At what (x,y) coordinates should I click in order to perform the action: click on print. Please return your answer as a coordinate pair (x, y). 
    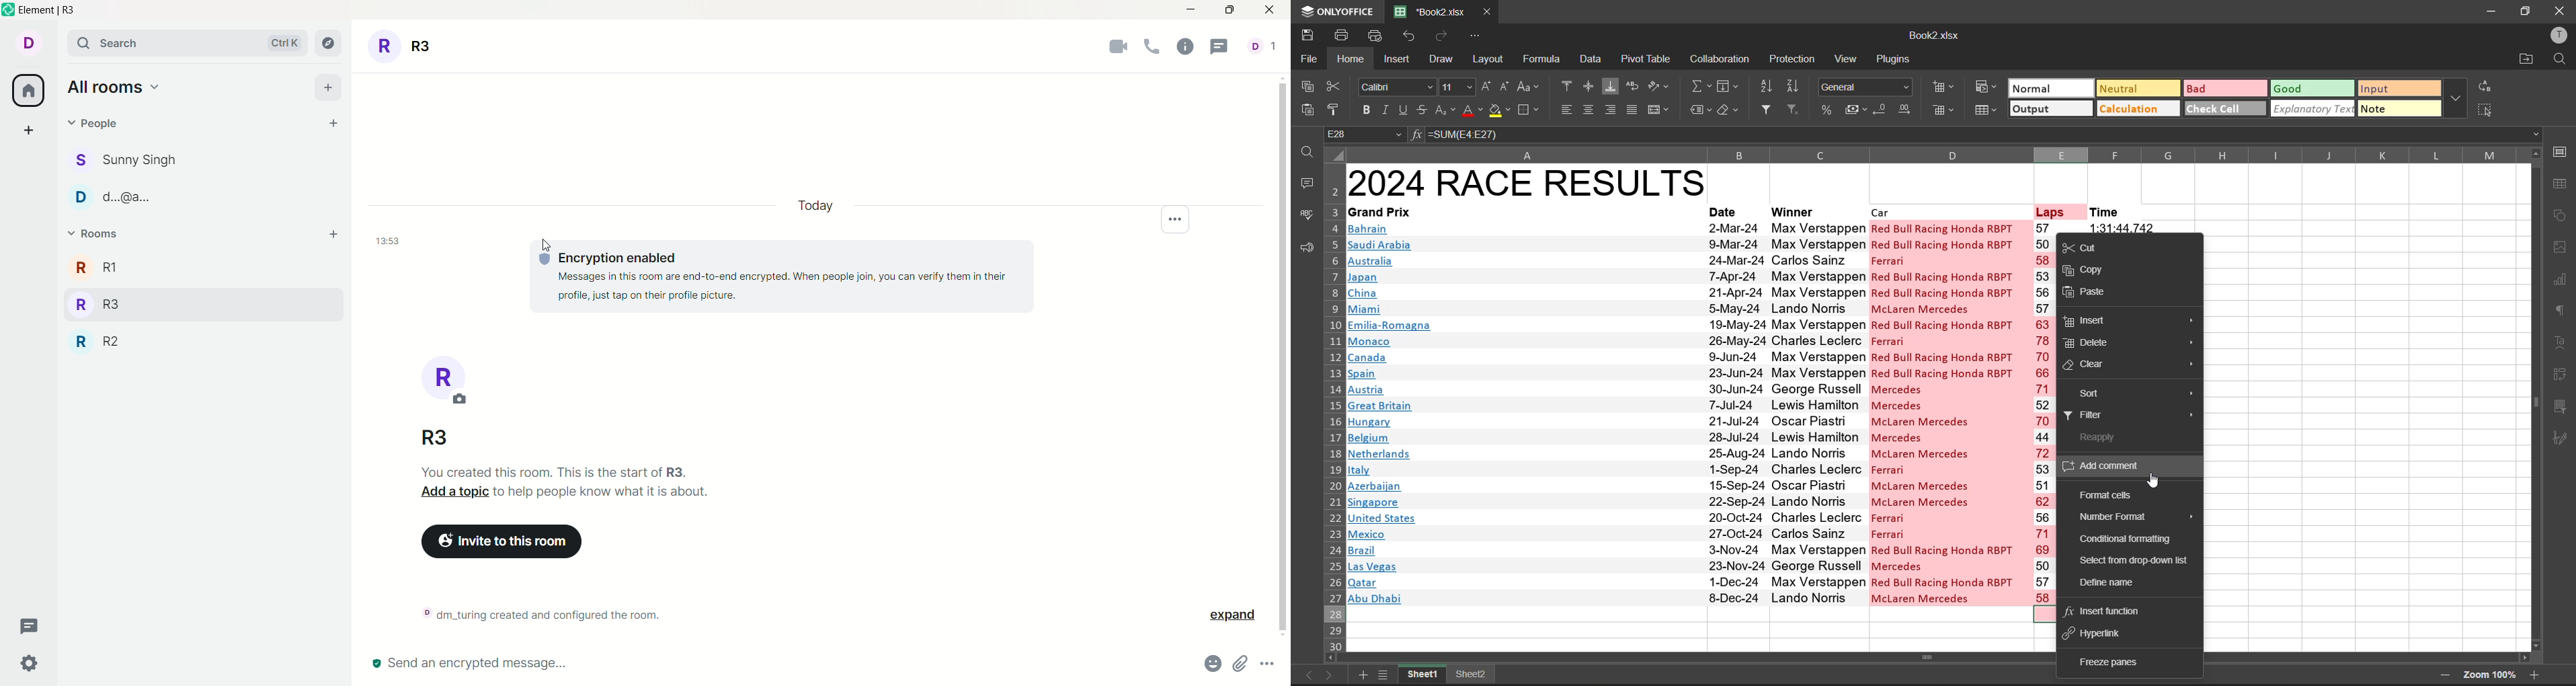
    Looking at the image, I should click on (1342, 35).